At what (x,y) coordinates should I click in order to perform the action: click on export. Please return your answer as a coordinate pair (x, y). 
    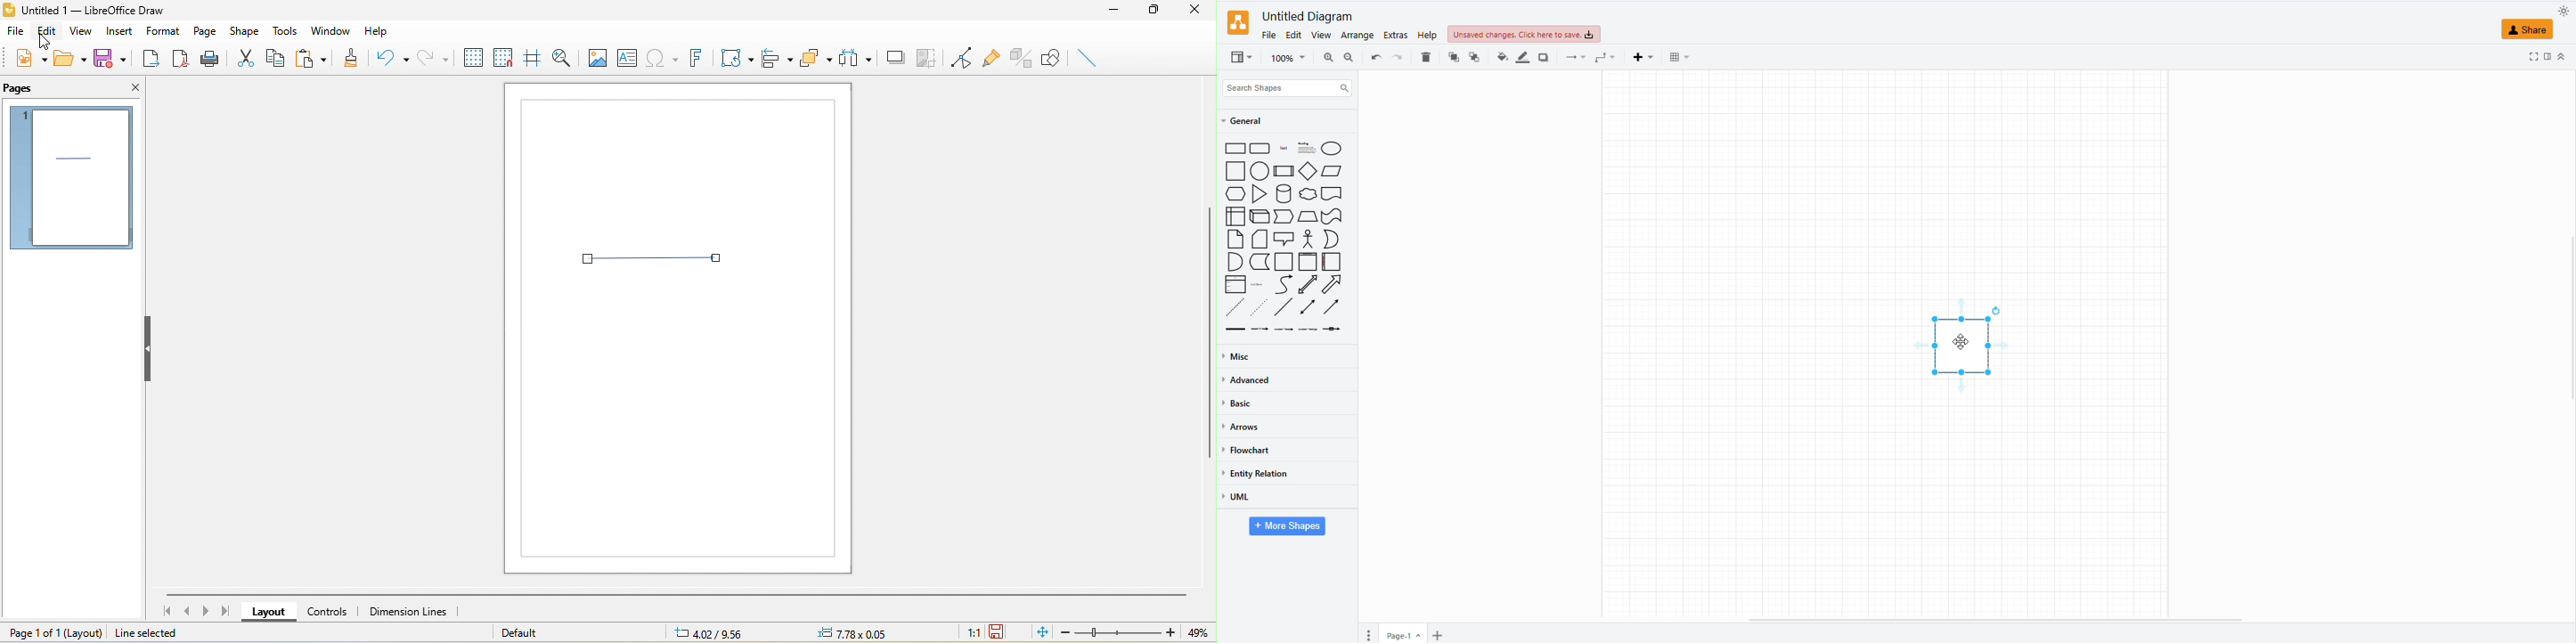
    Looking at the image, I should click on (153, 61).